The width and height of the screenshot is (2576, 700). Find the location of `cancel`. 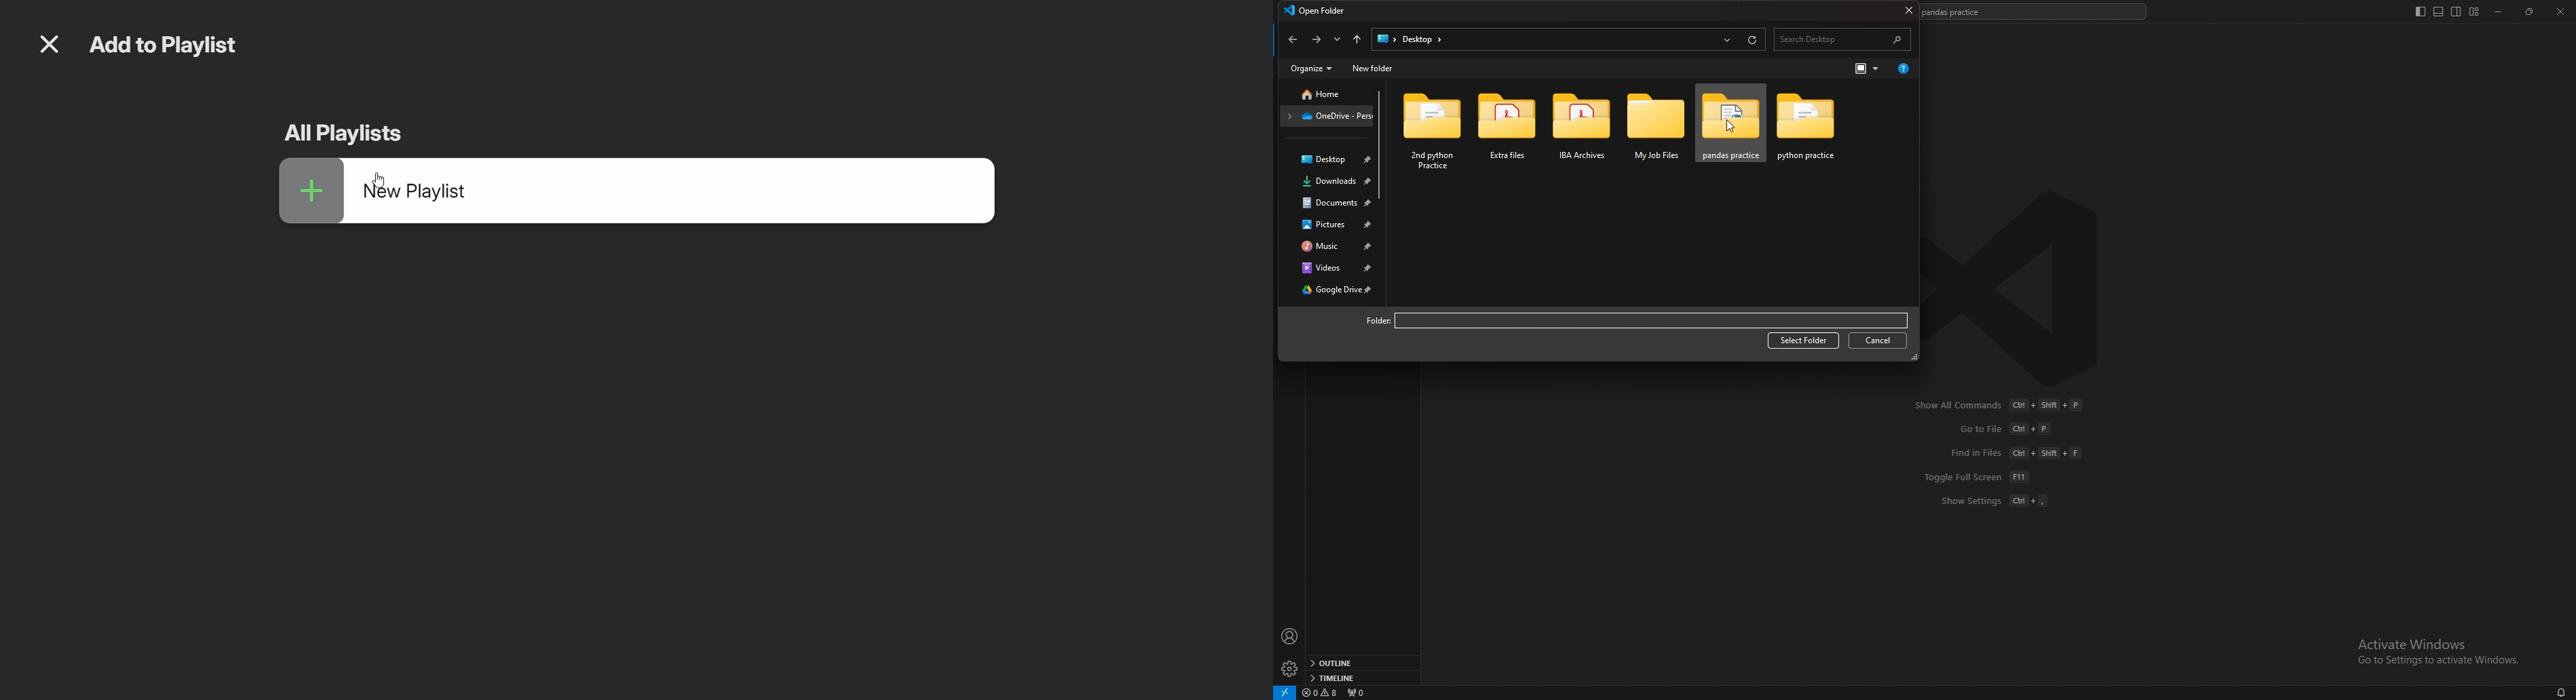

cancel is located at coordinates (1877, 340).